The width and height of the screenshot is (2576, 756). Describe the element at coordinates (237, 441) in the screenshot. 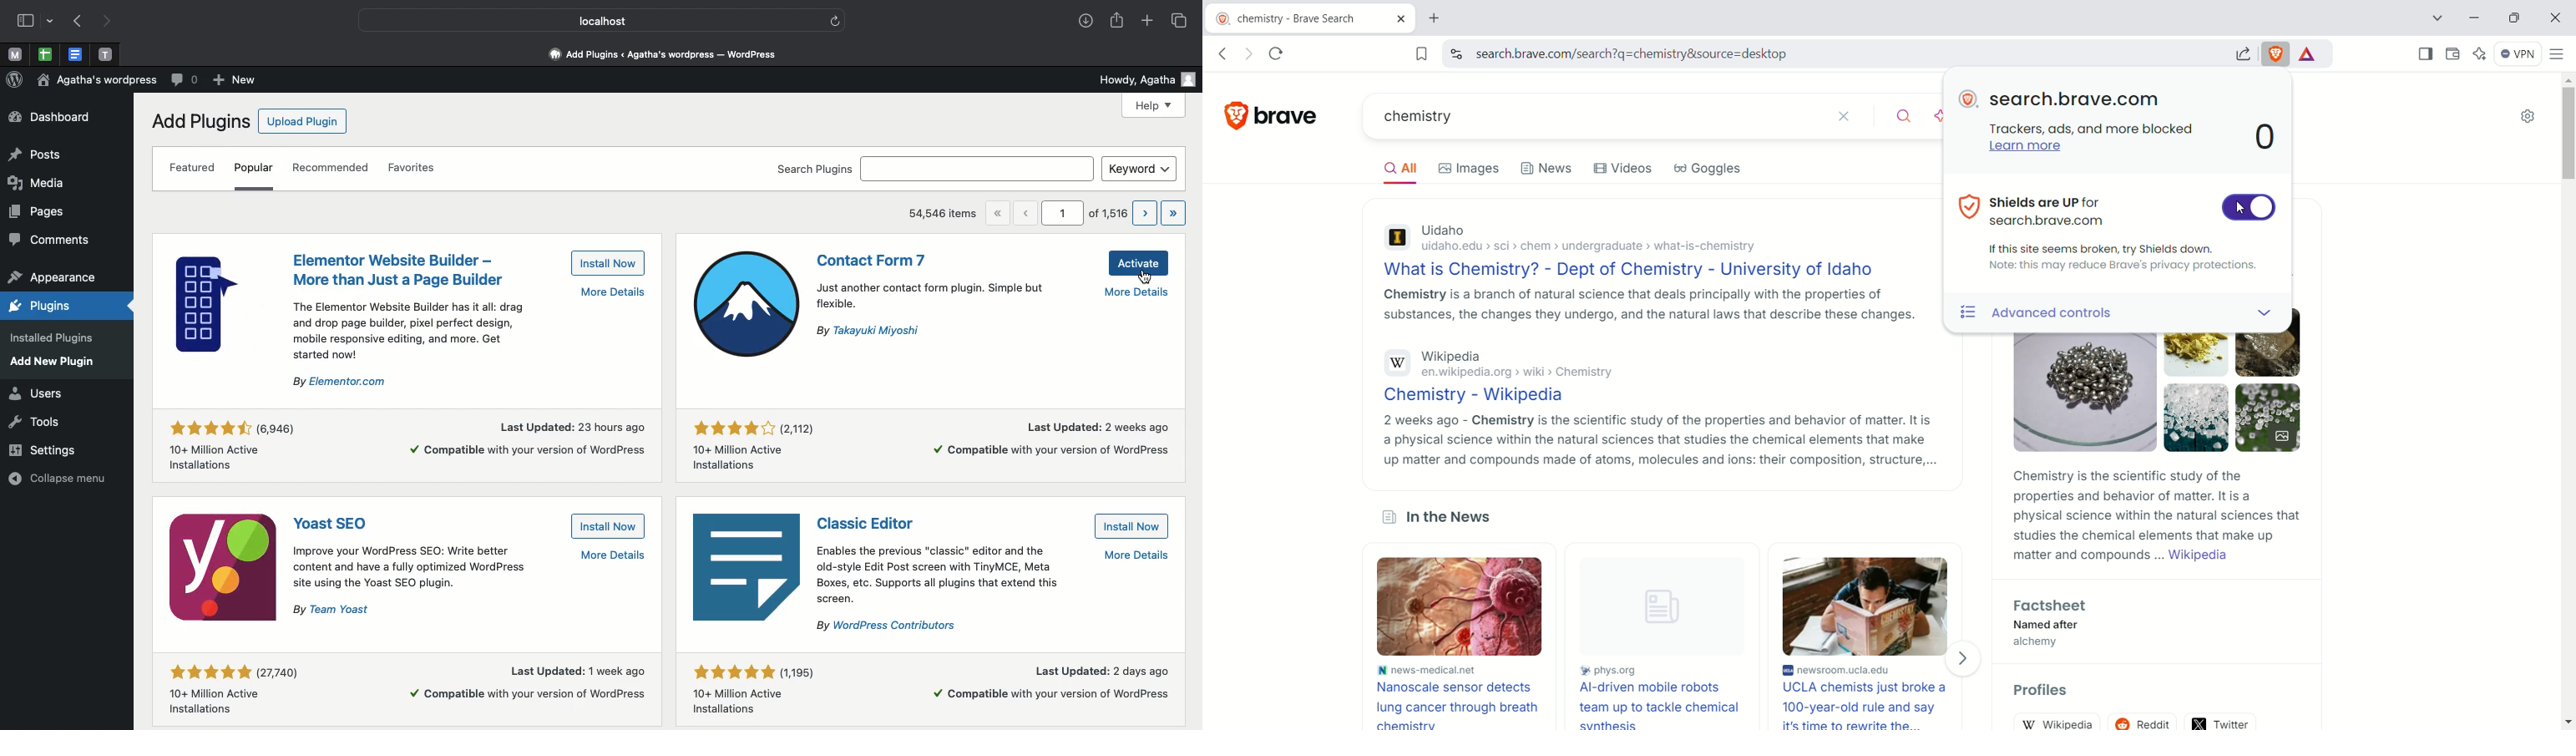

I see `Rating` at that location.